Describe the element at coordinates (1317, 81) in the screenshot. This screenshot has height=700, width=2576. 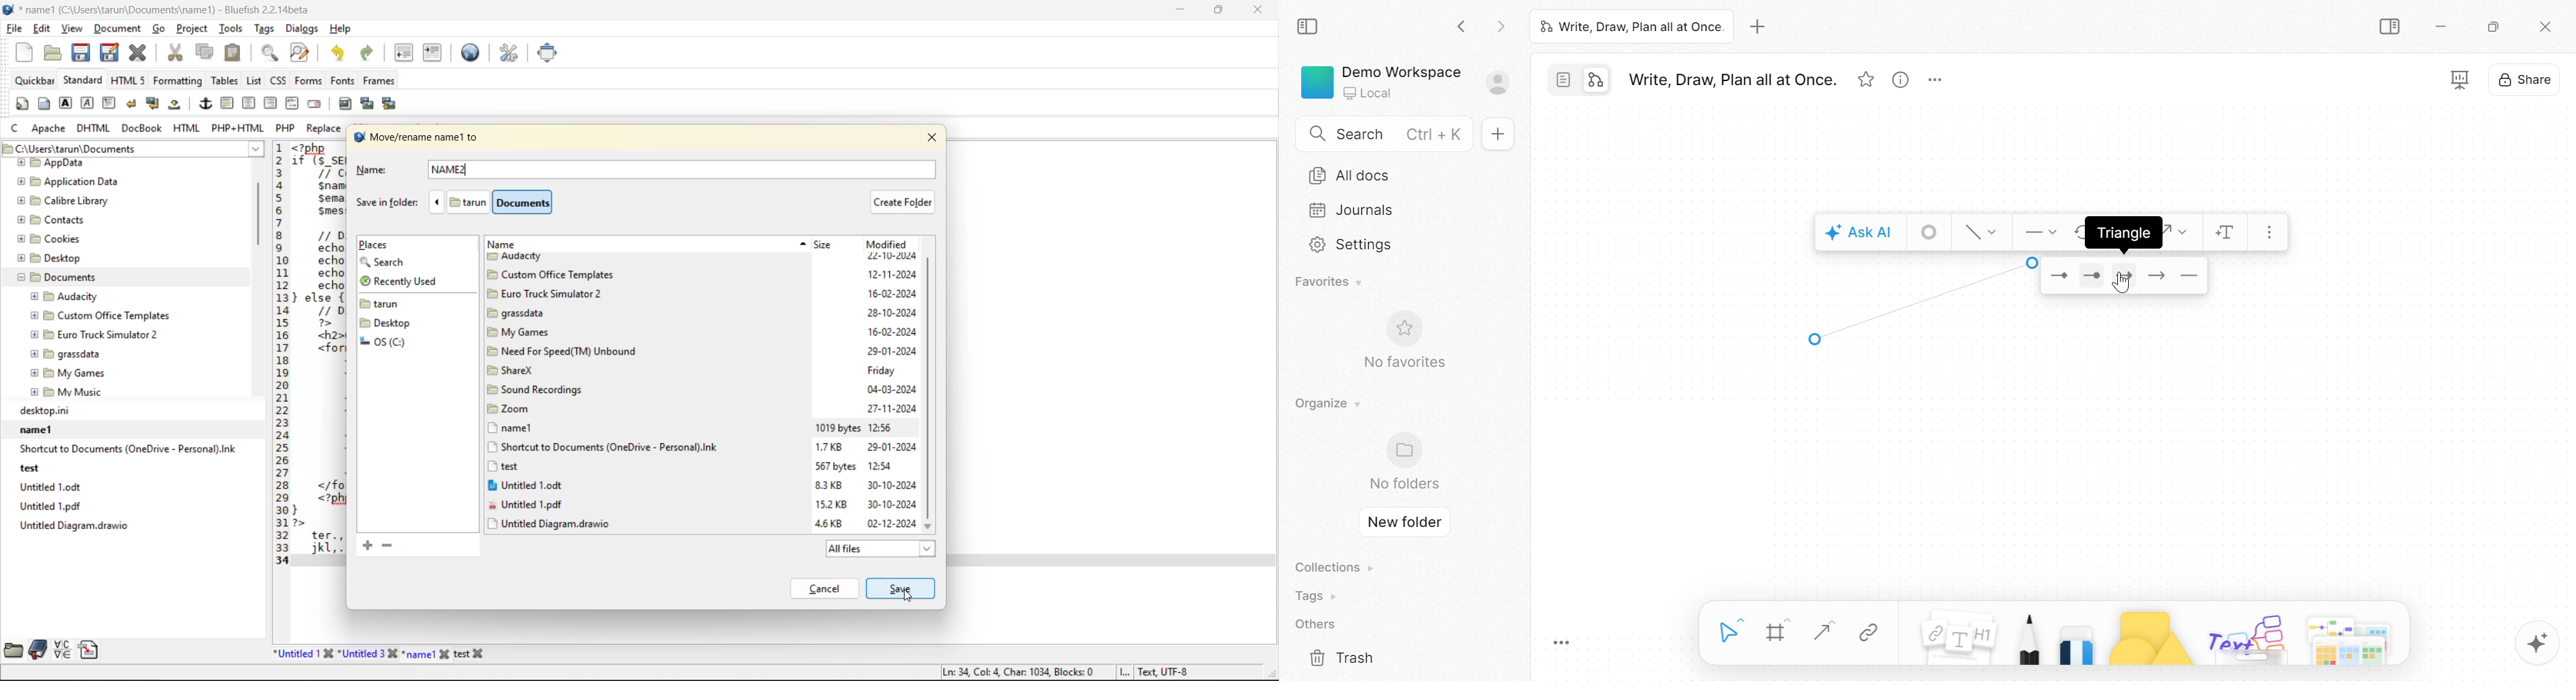
I see `Green color` at that location.